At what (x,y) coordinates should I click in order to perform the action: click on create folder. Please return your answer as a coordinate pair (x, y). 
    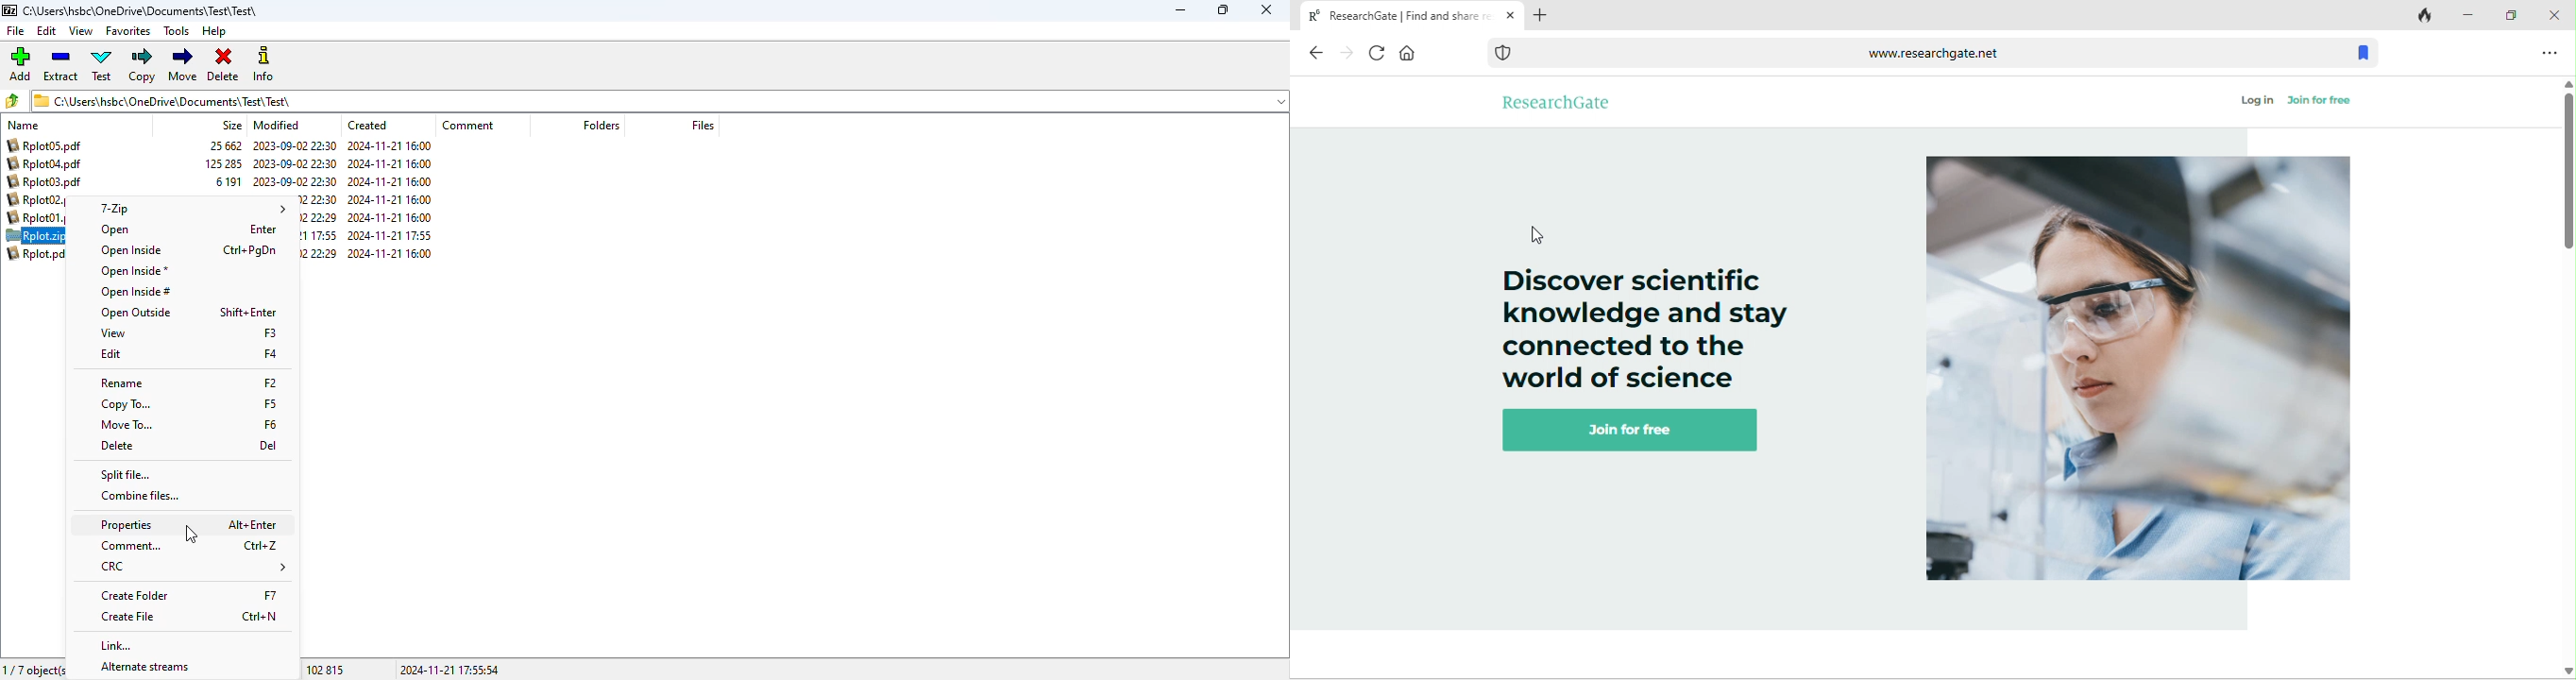
    Looking at the image, I should click on (135, 596).